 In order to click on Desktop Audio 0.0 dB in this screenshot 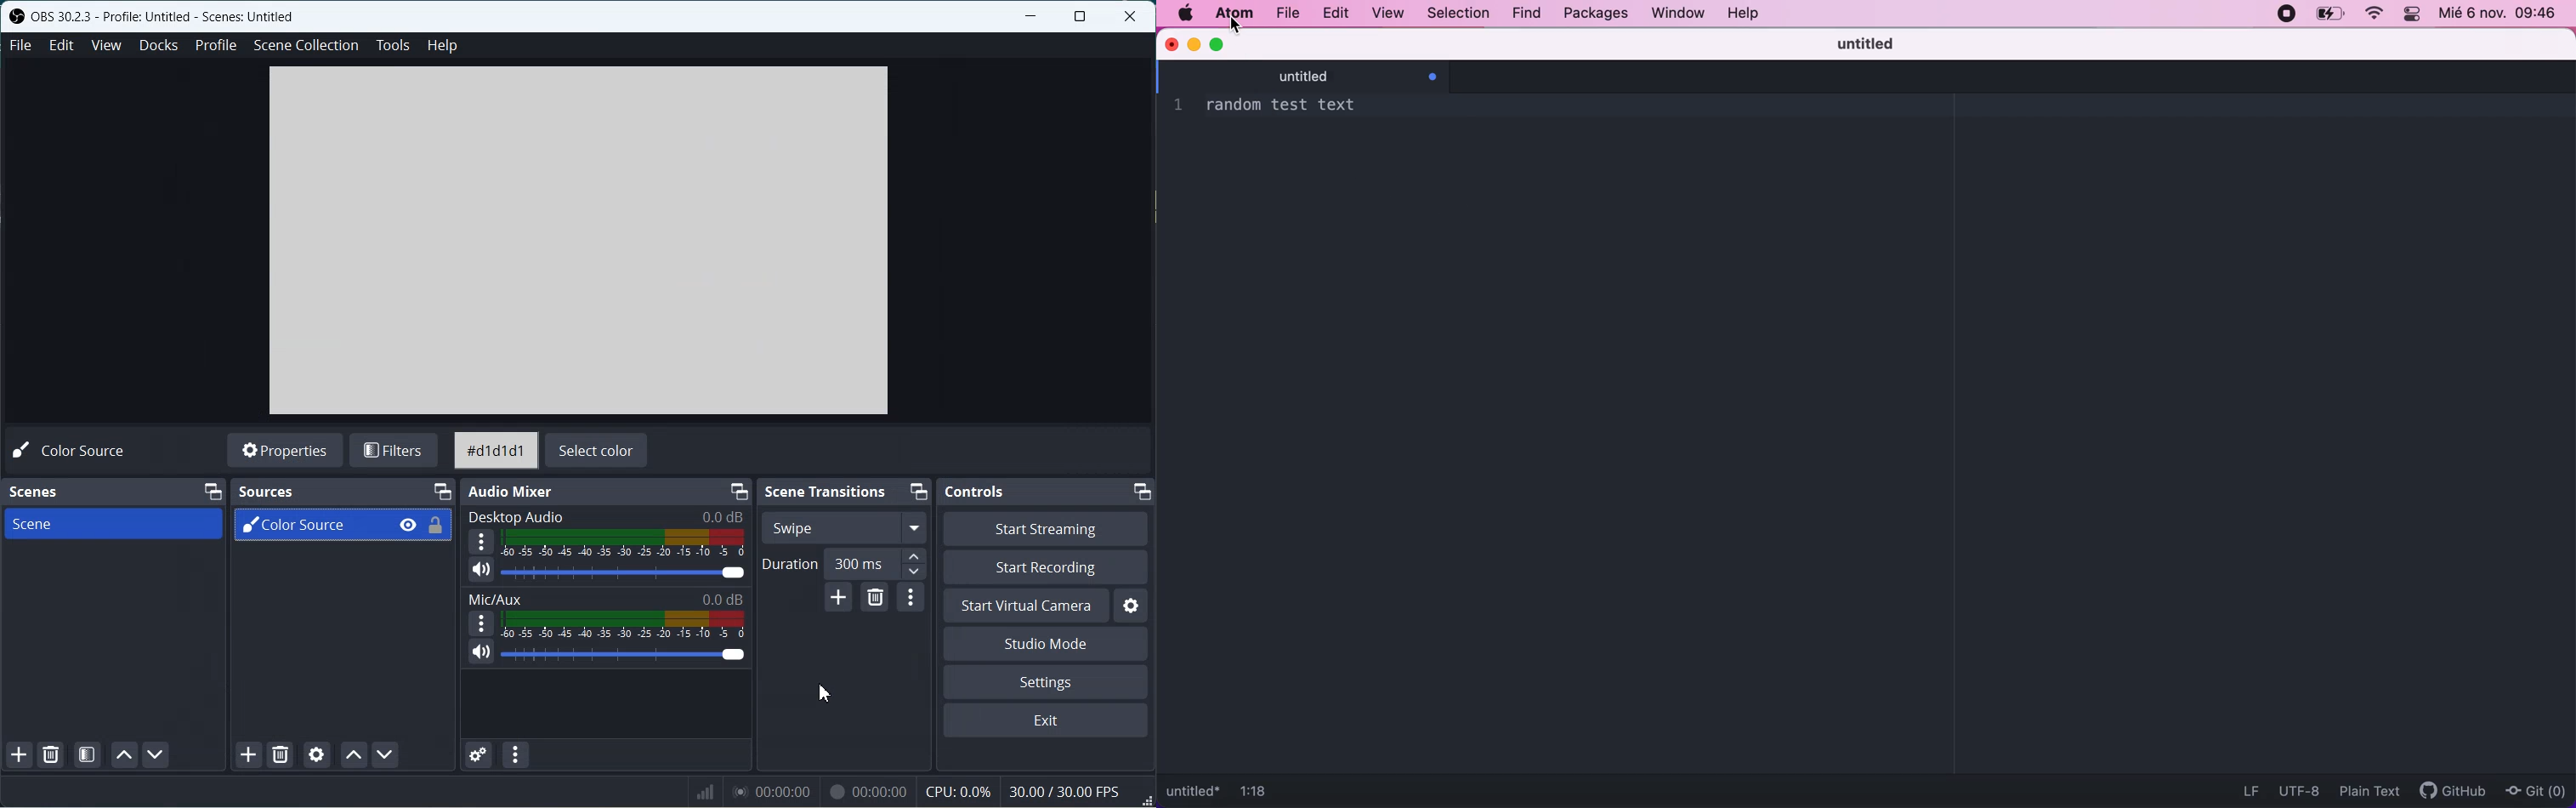, I will do `click(604, 517)`.